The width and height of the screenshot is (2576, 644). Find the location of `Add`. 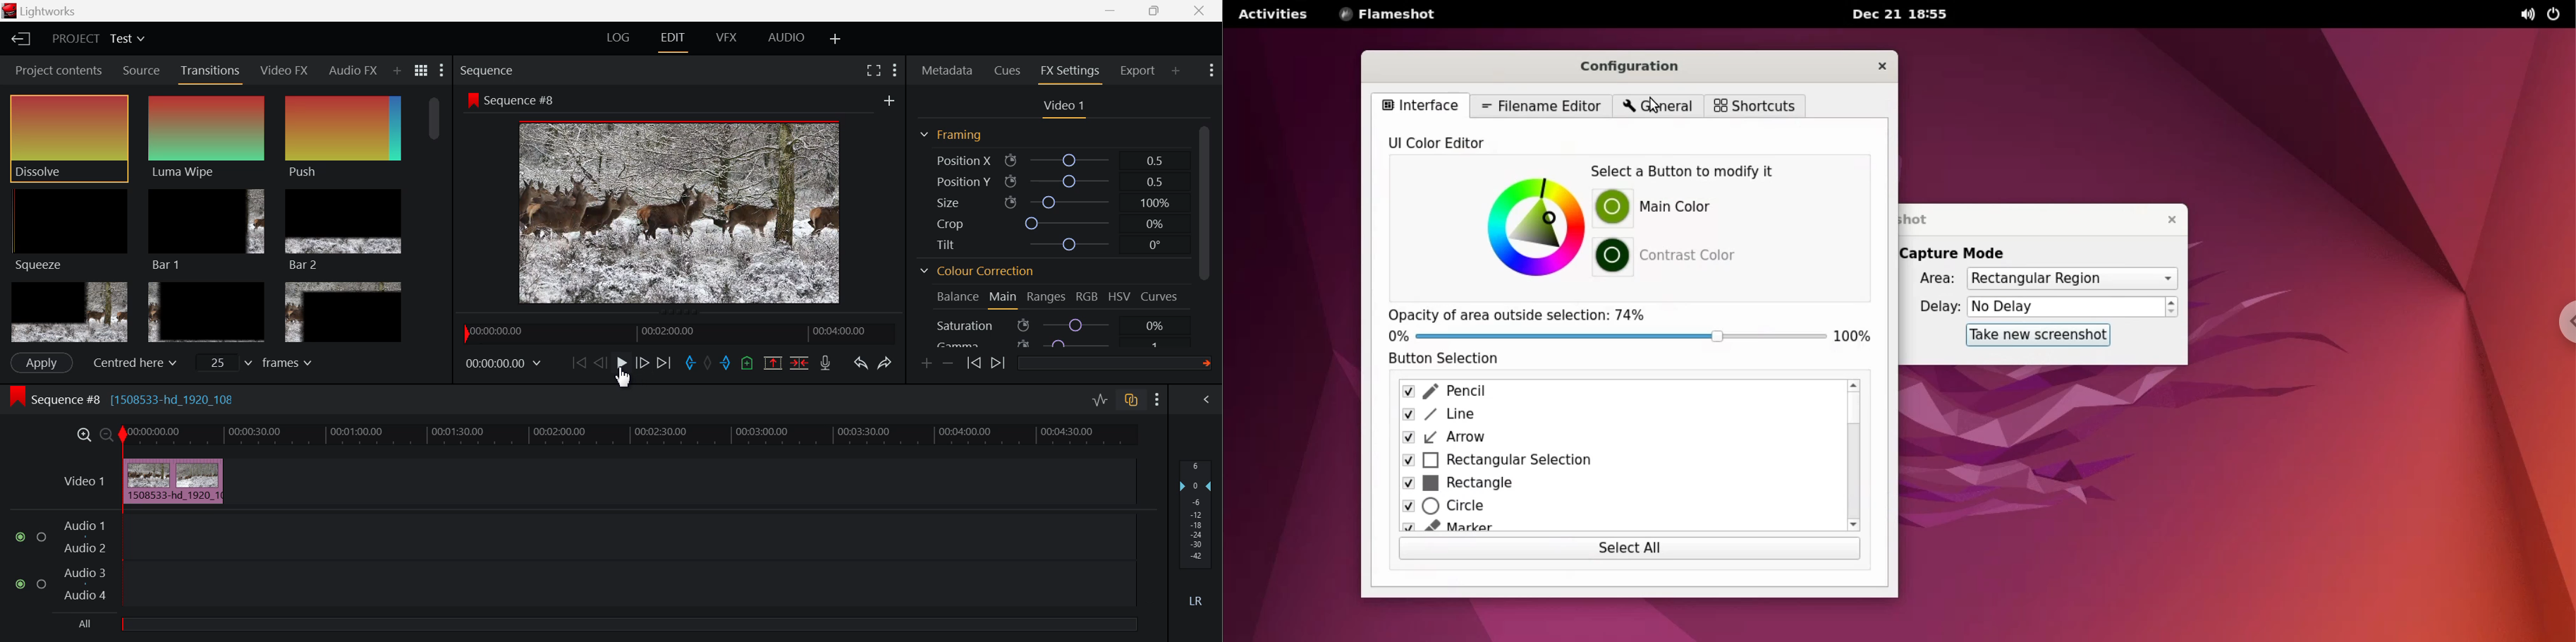

Add is located at coordinates (889, 101).